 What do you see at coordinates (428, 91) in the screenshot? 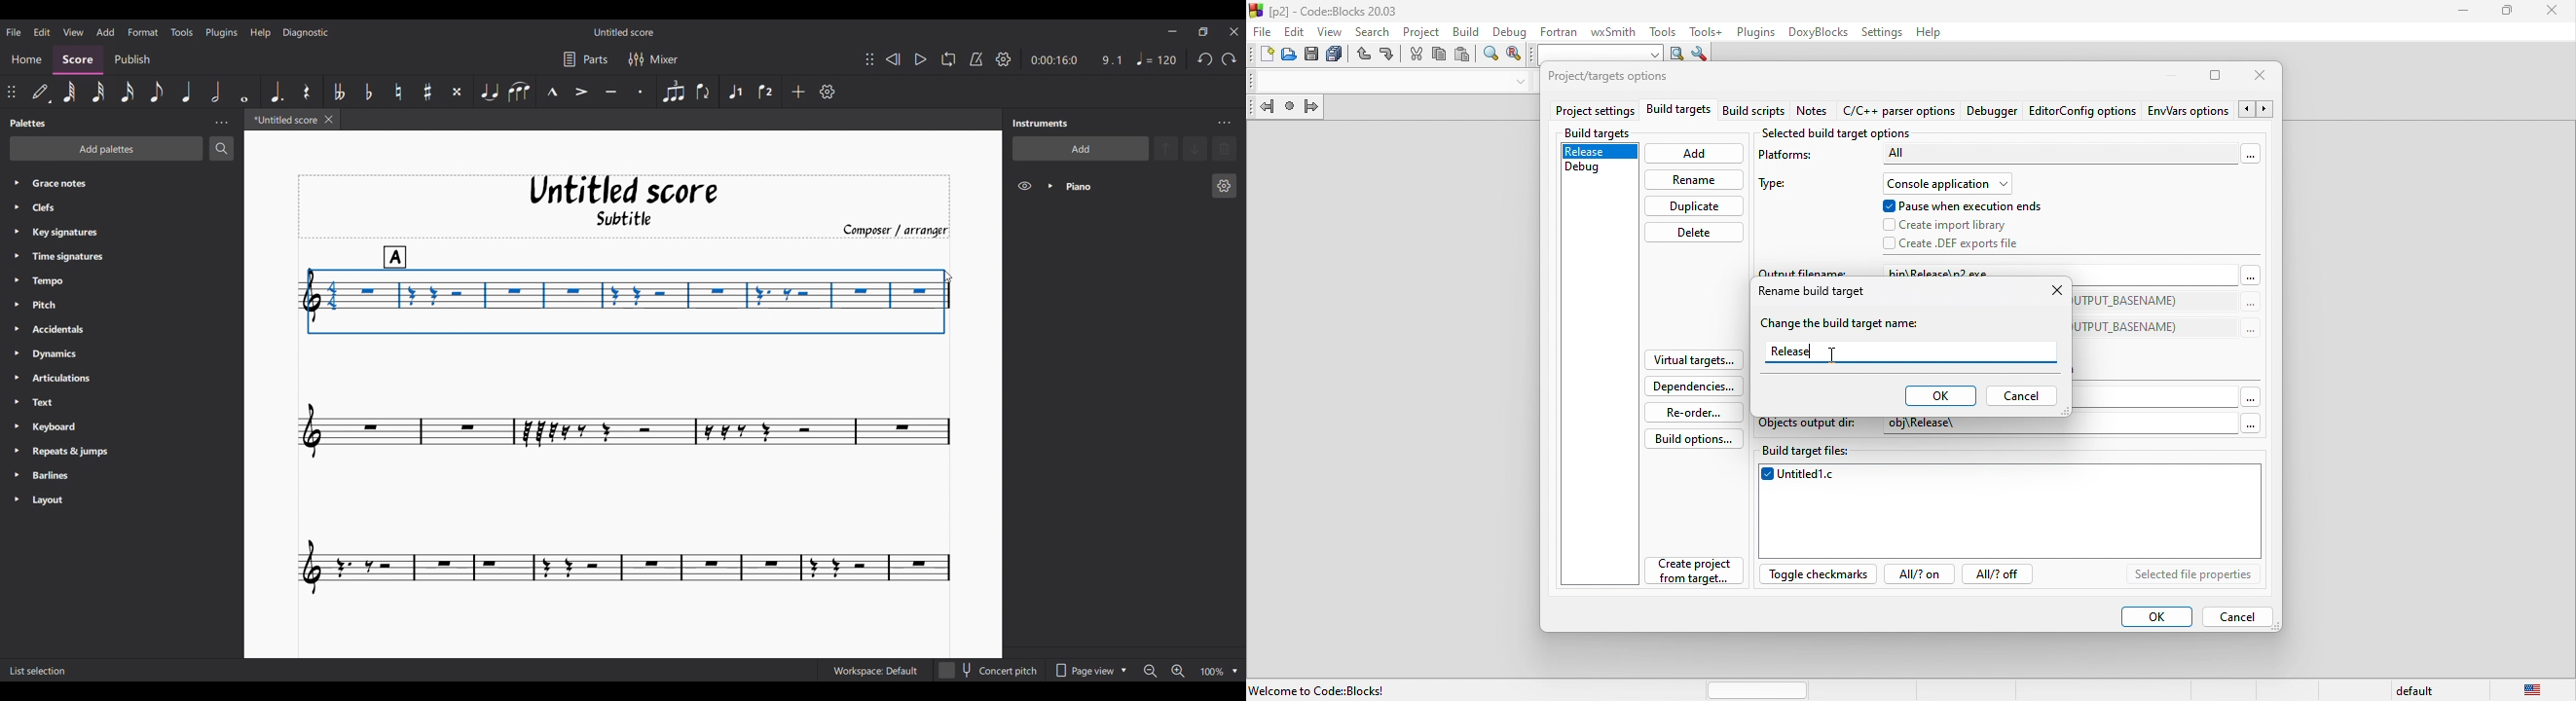
I see `Toggle sharp` at bounding box center [428, 91].